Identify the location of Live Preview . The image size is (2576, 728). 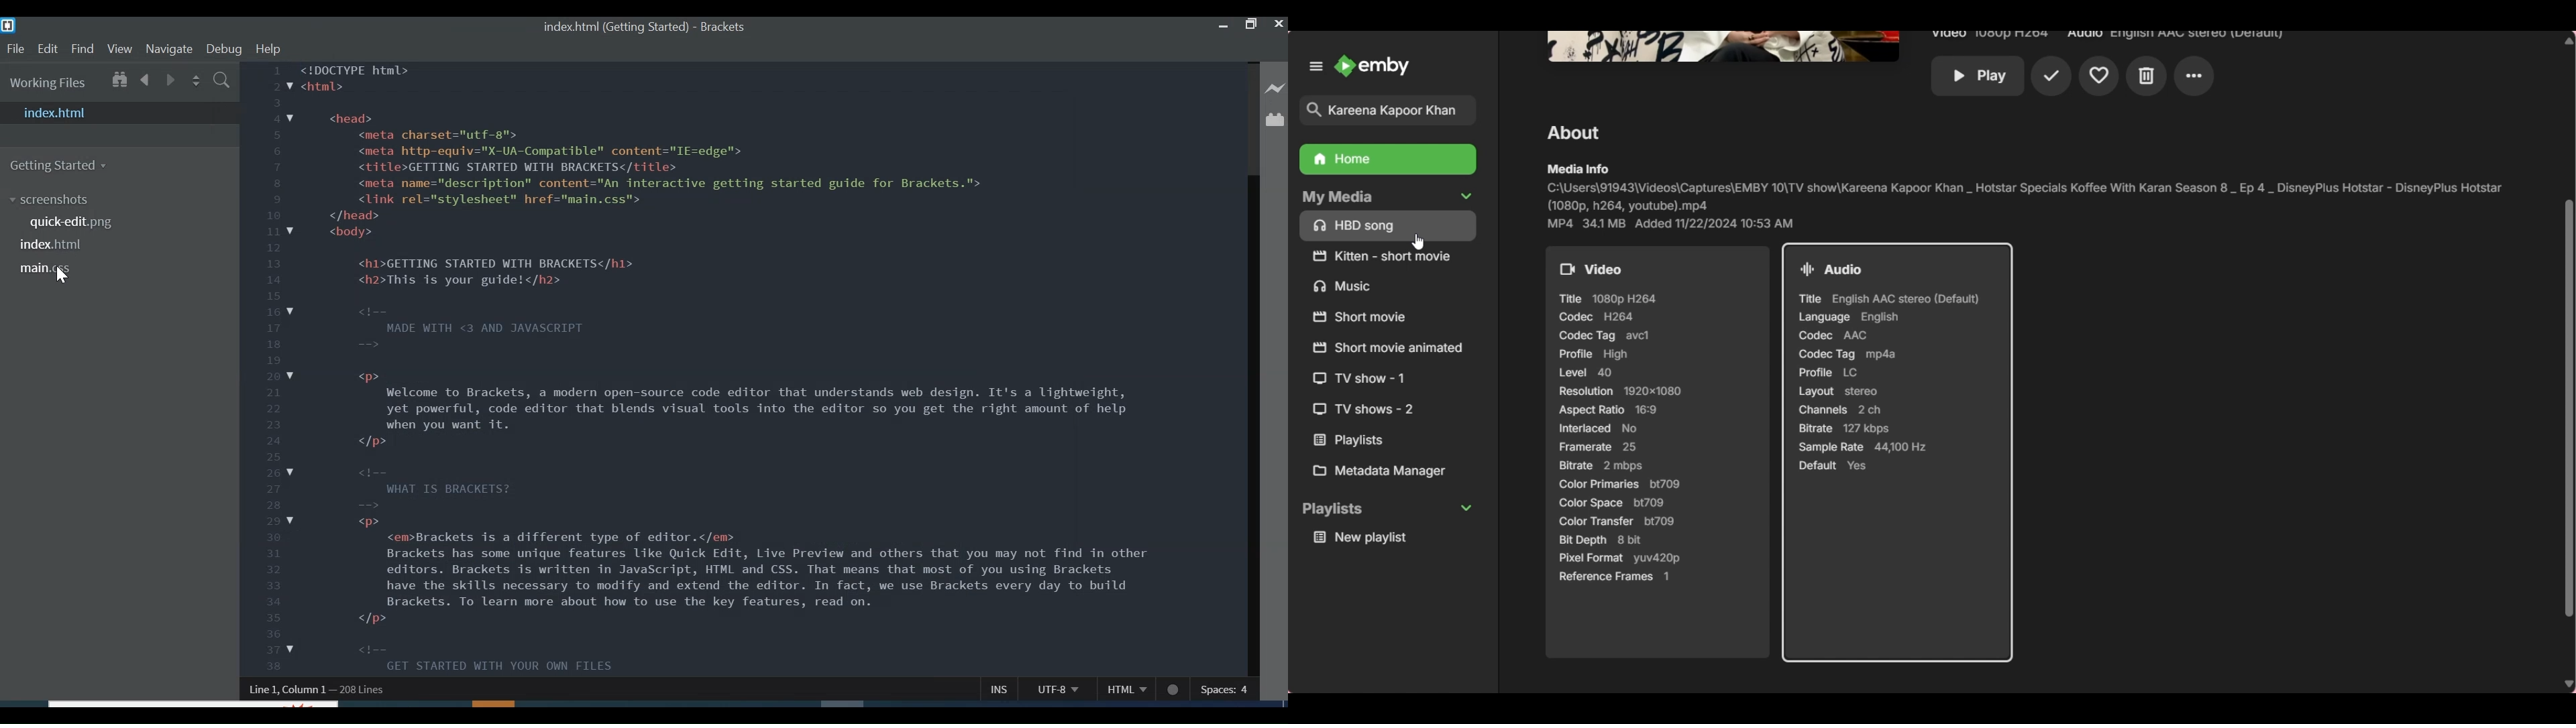
(1273, 90).